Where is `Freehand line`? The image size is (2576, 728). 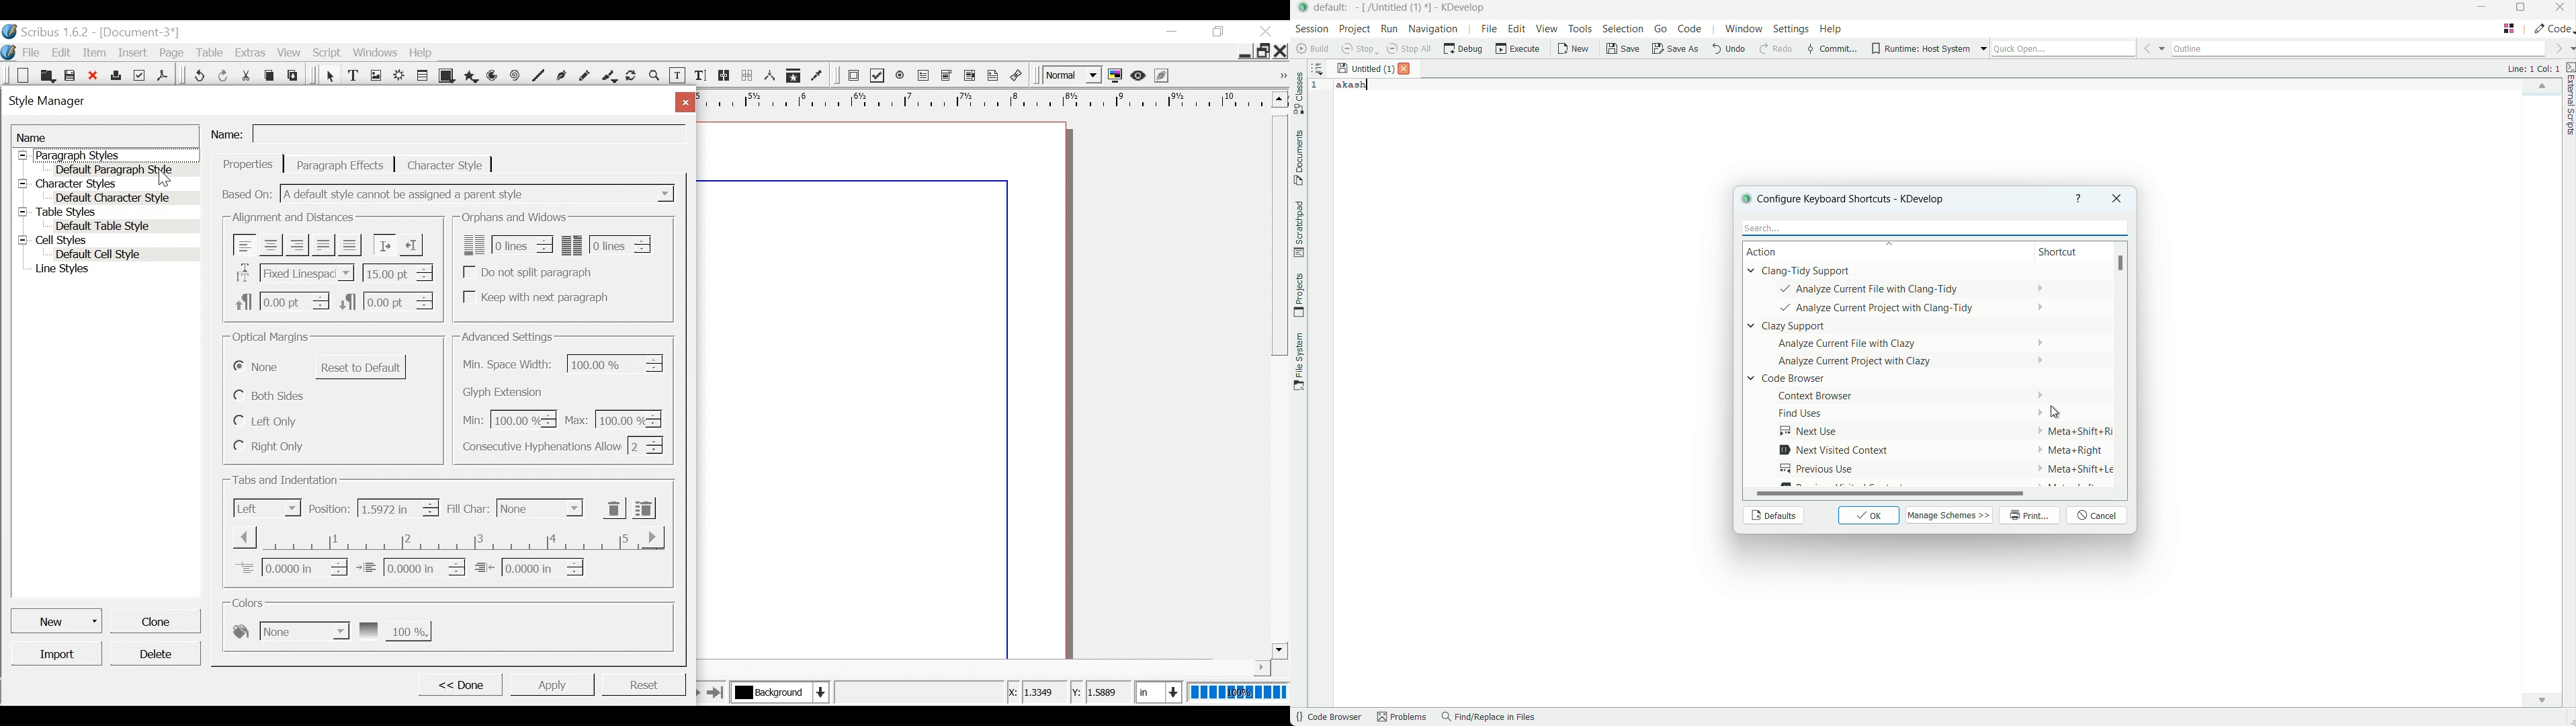 Freehand line is located at coordinates (586, 77).